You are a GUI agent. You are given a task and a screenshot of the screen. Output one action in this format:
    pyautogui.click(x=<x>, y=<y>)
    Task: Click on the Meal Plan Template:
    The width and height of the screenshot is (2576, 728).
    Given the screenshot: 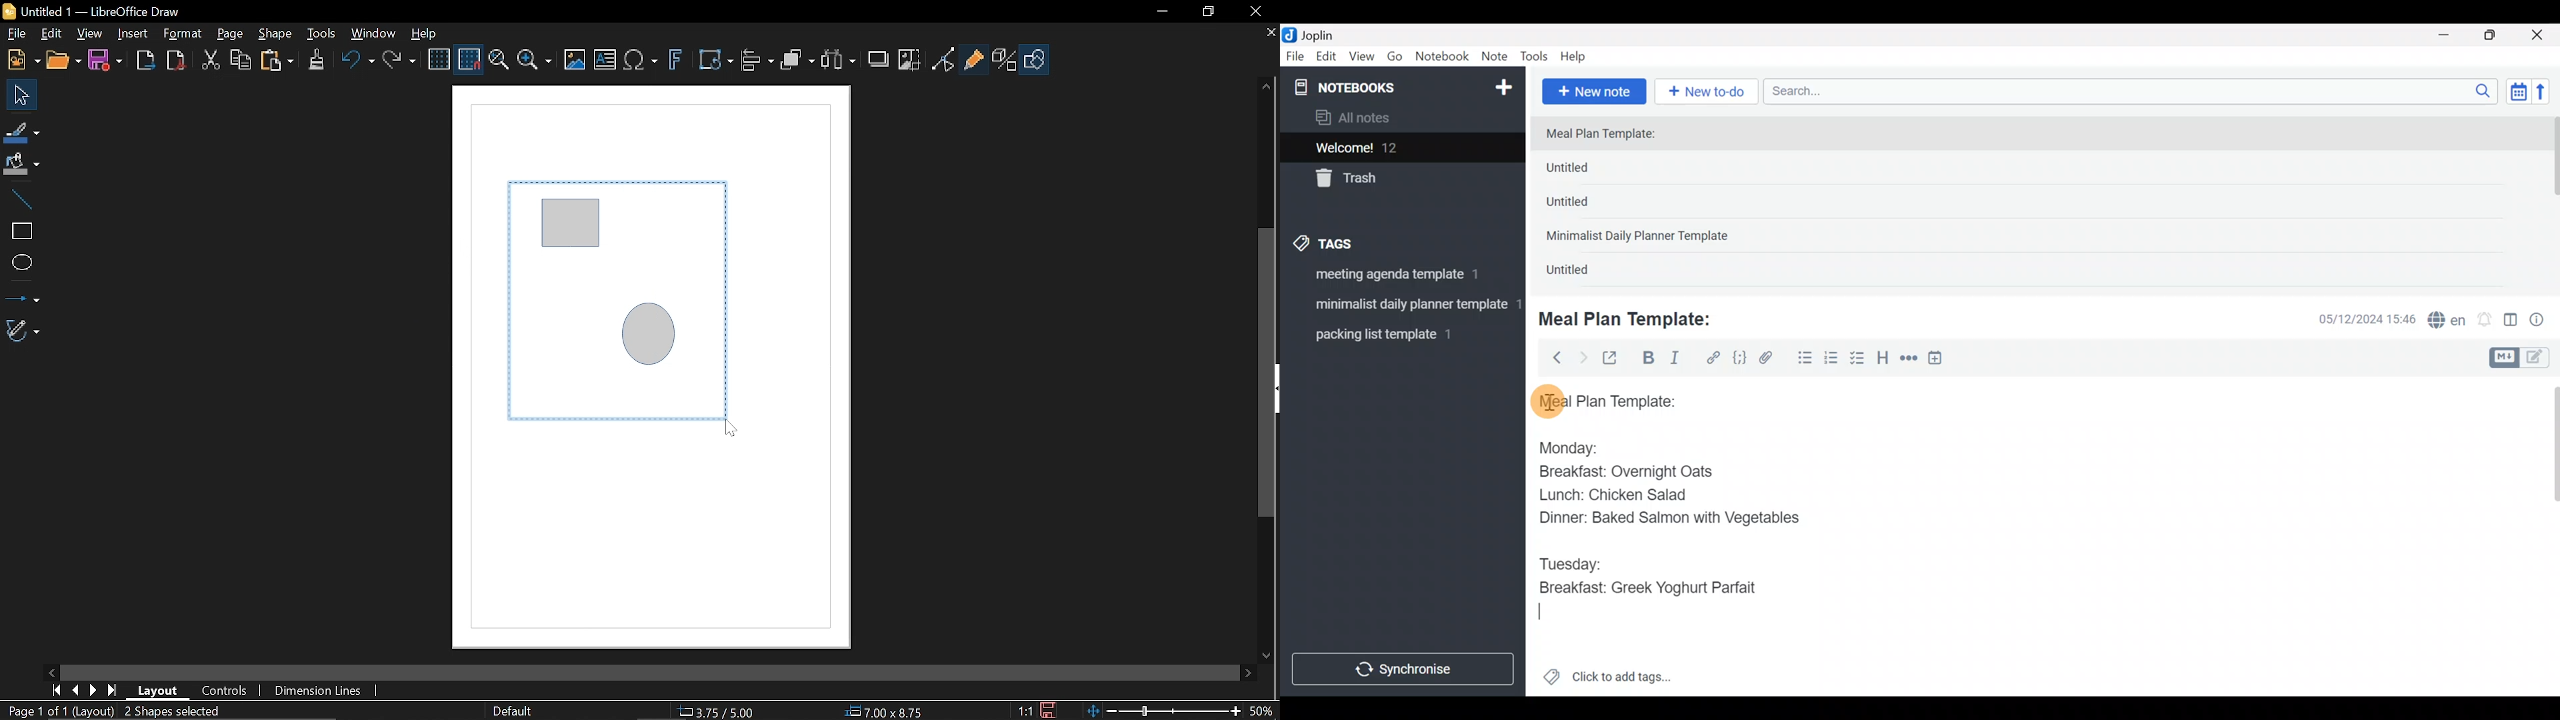 What is the action you would take?
    pyautogui.click(x=1609, y=135)
    